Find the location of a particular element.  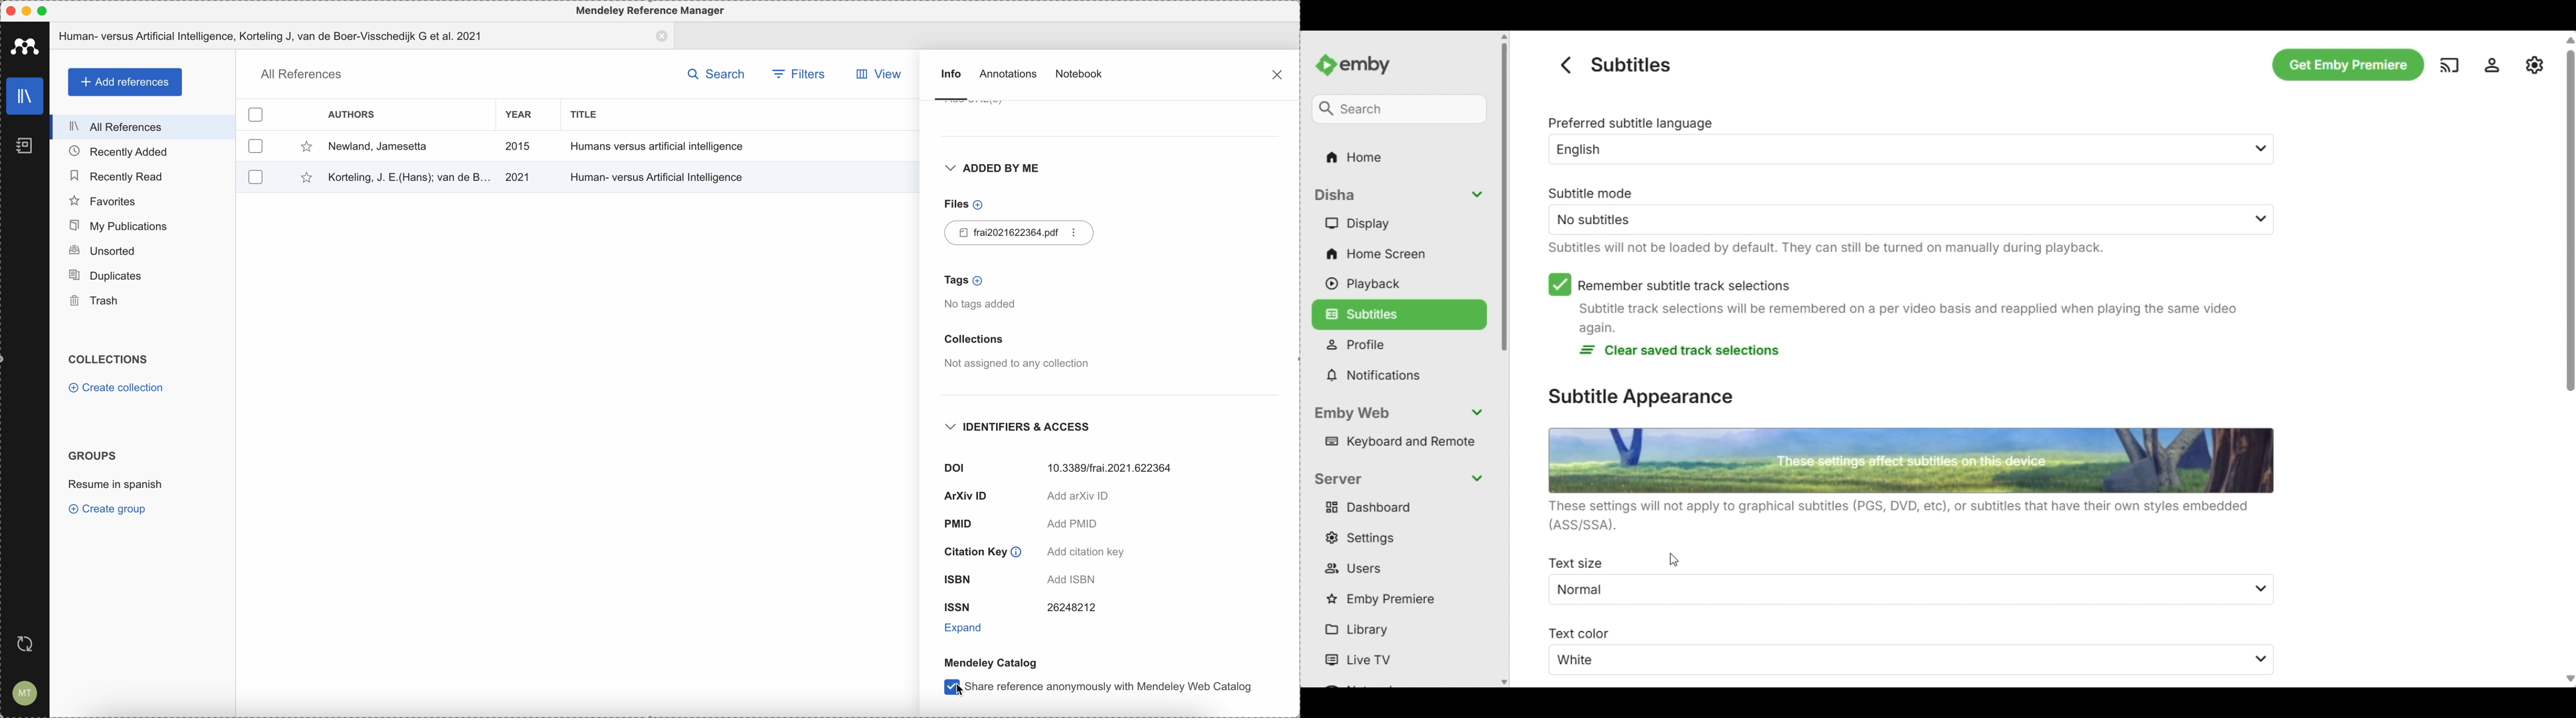

favorite is located at coordinates (300, 179).